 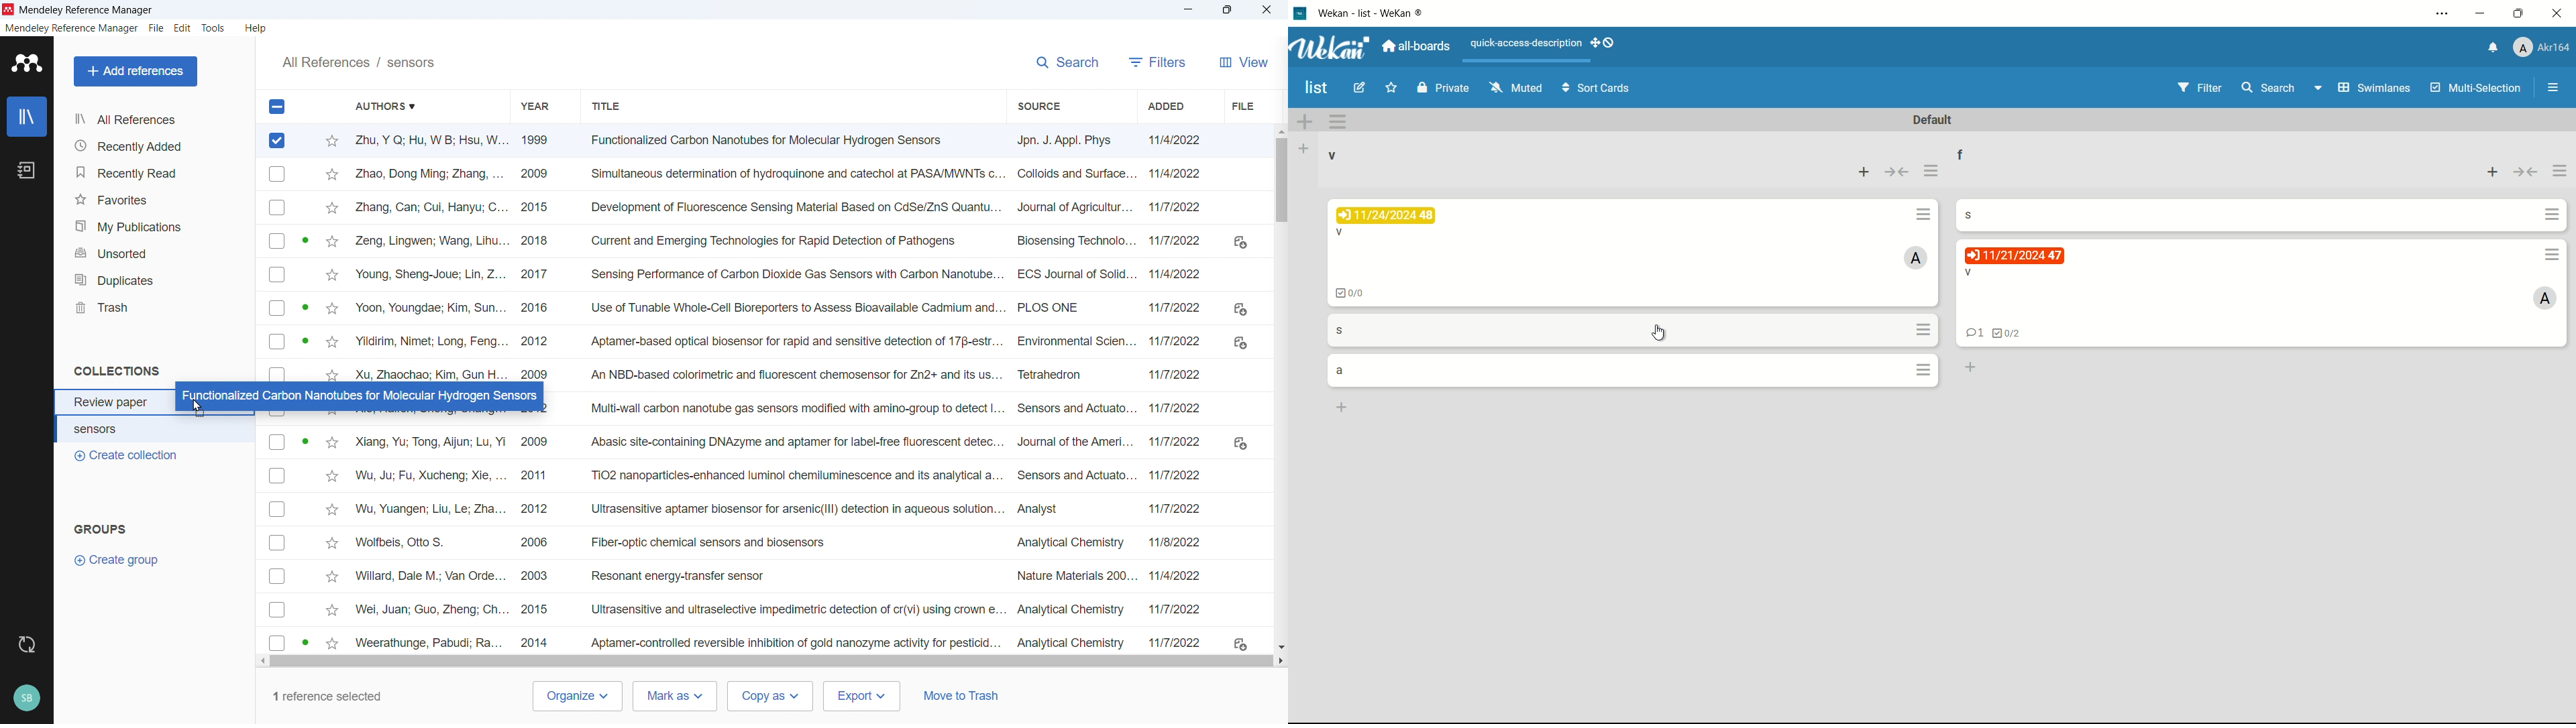 I want to click on Star Mark Individual entries , so click(x=330, y=255).